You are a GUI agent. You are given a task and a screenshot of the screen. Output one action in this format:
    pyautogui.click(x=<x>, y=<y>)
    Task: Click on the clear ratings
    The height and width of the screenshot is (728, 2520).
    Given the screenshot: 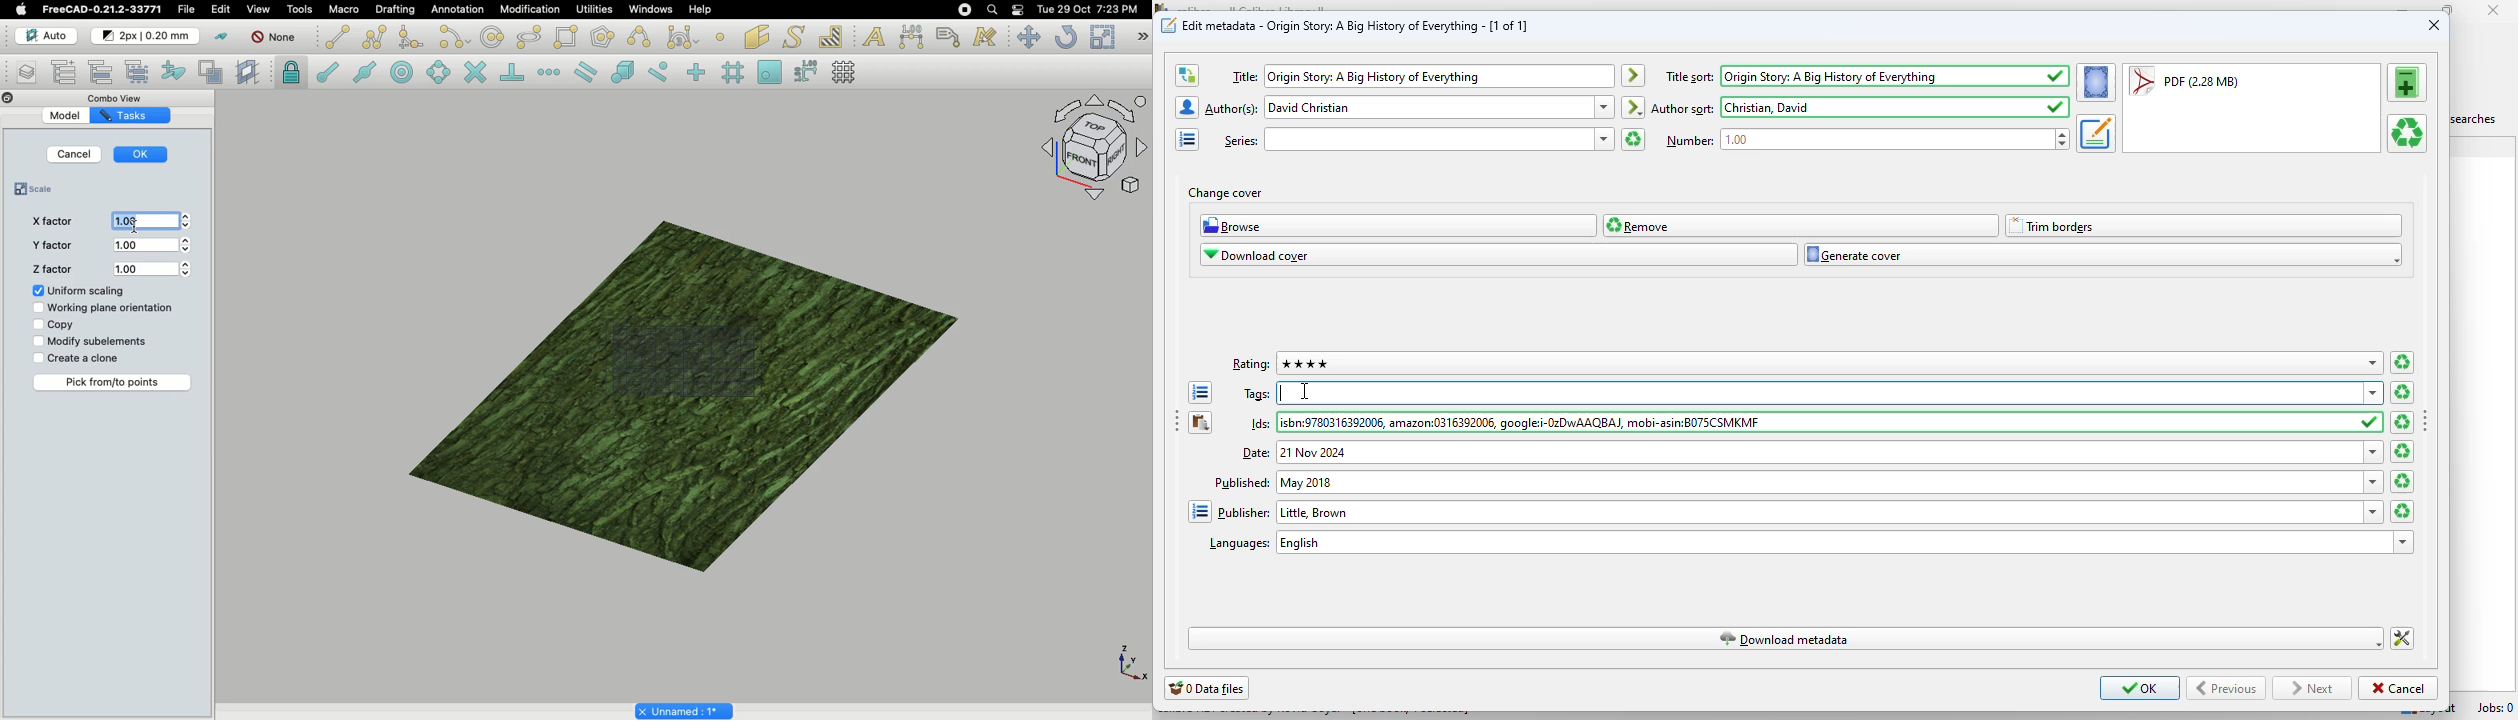 What is the action you would take?
    pyautogui.click(x=2402, y=363)
    